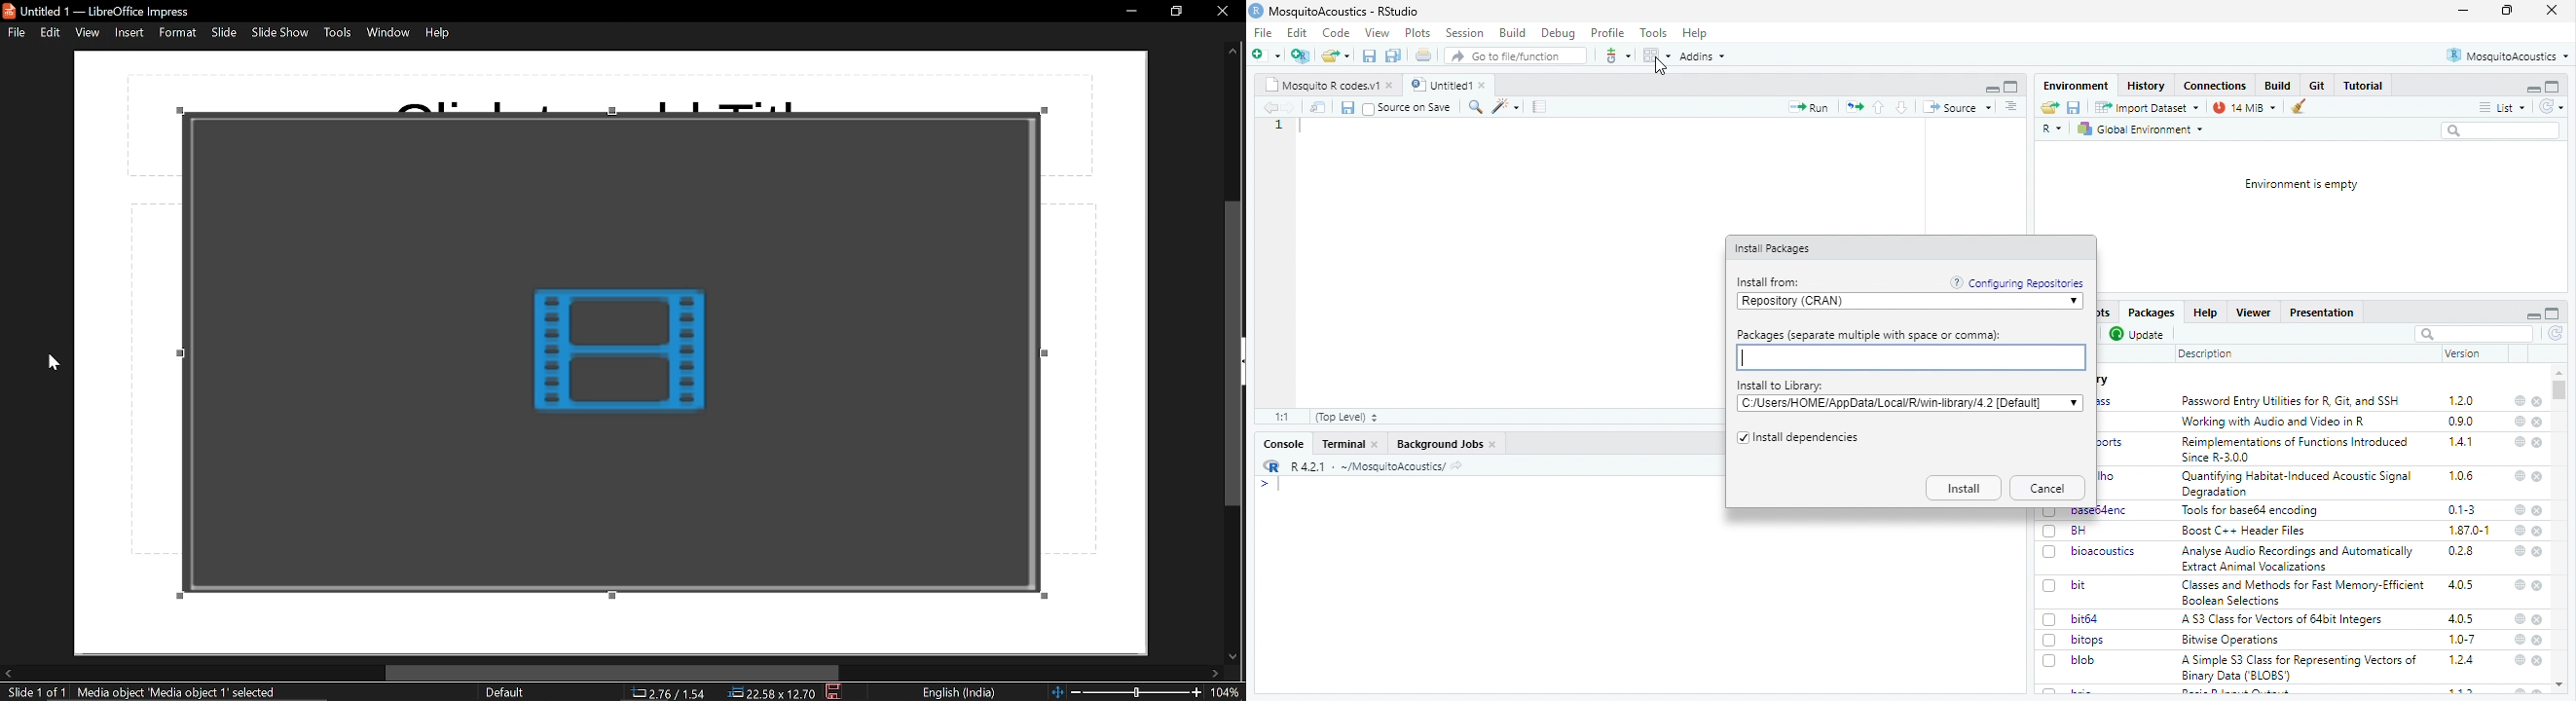 This screenshot has width=2576, height=728. I want to click on checkbox, so click(1741, 439).